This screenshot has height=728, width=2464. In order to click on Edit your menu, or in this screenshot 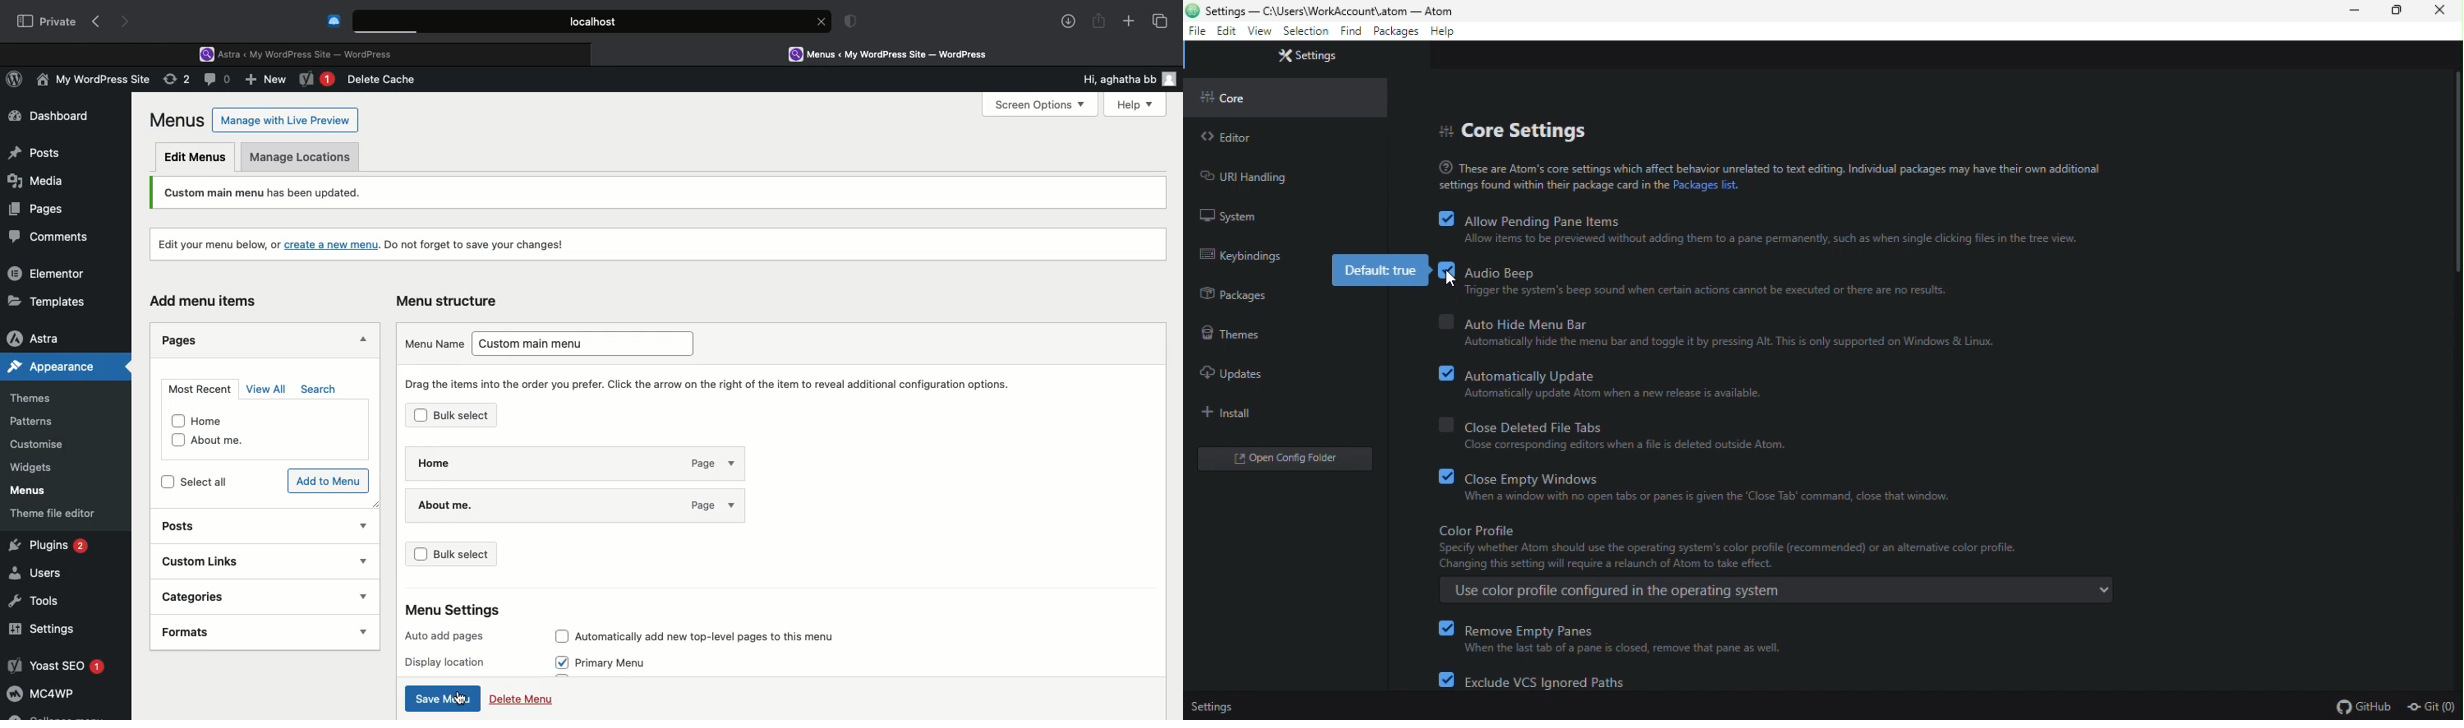, I will do `click(215, 242)`.